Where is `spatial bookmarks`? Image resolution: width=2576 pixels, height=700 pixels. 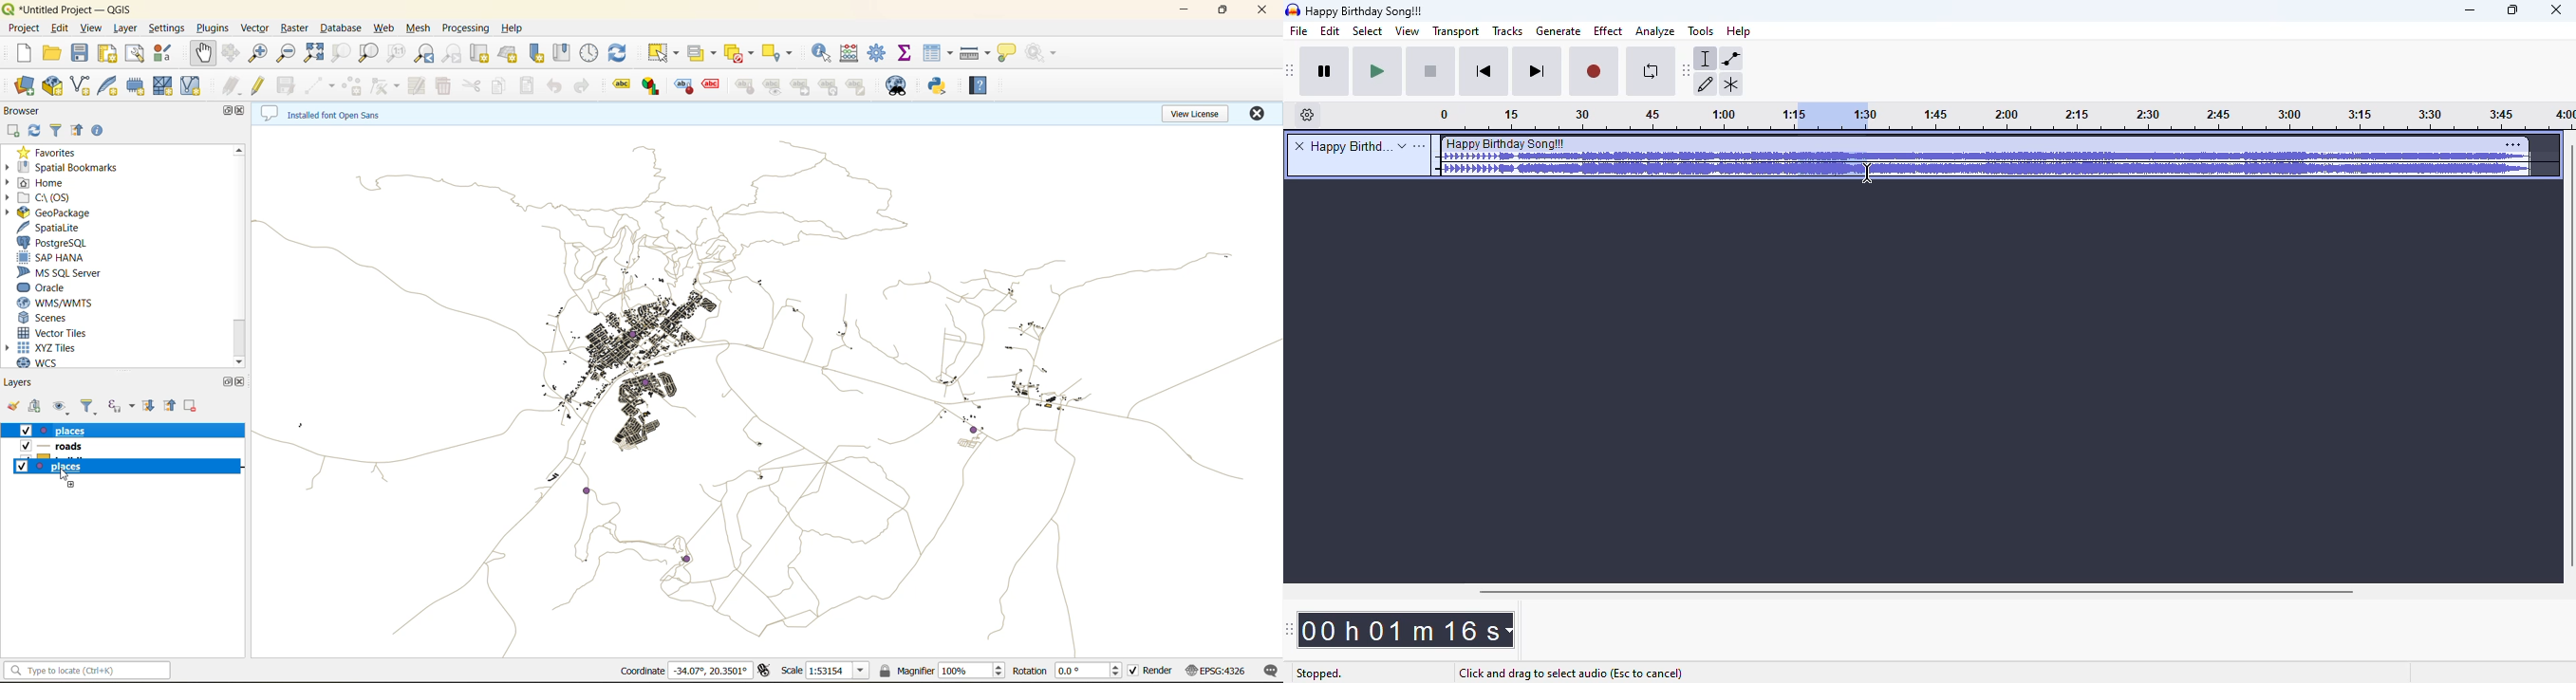 spatial bookmarks is located at coordinates (74, 169).